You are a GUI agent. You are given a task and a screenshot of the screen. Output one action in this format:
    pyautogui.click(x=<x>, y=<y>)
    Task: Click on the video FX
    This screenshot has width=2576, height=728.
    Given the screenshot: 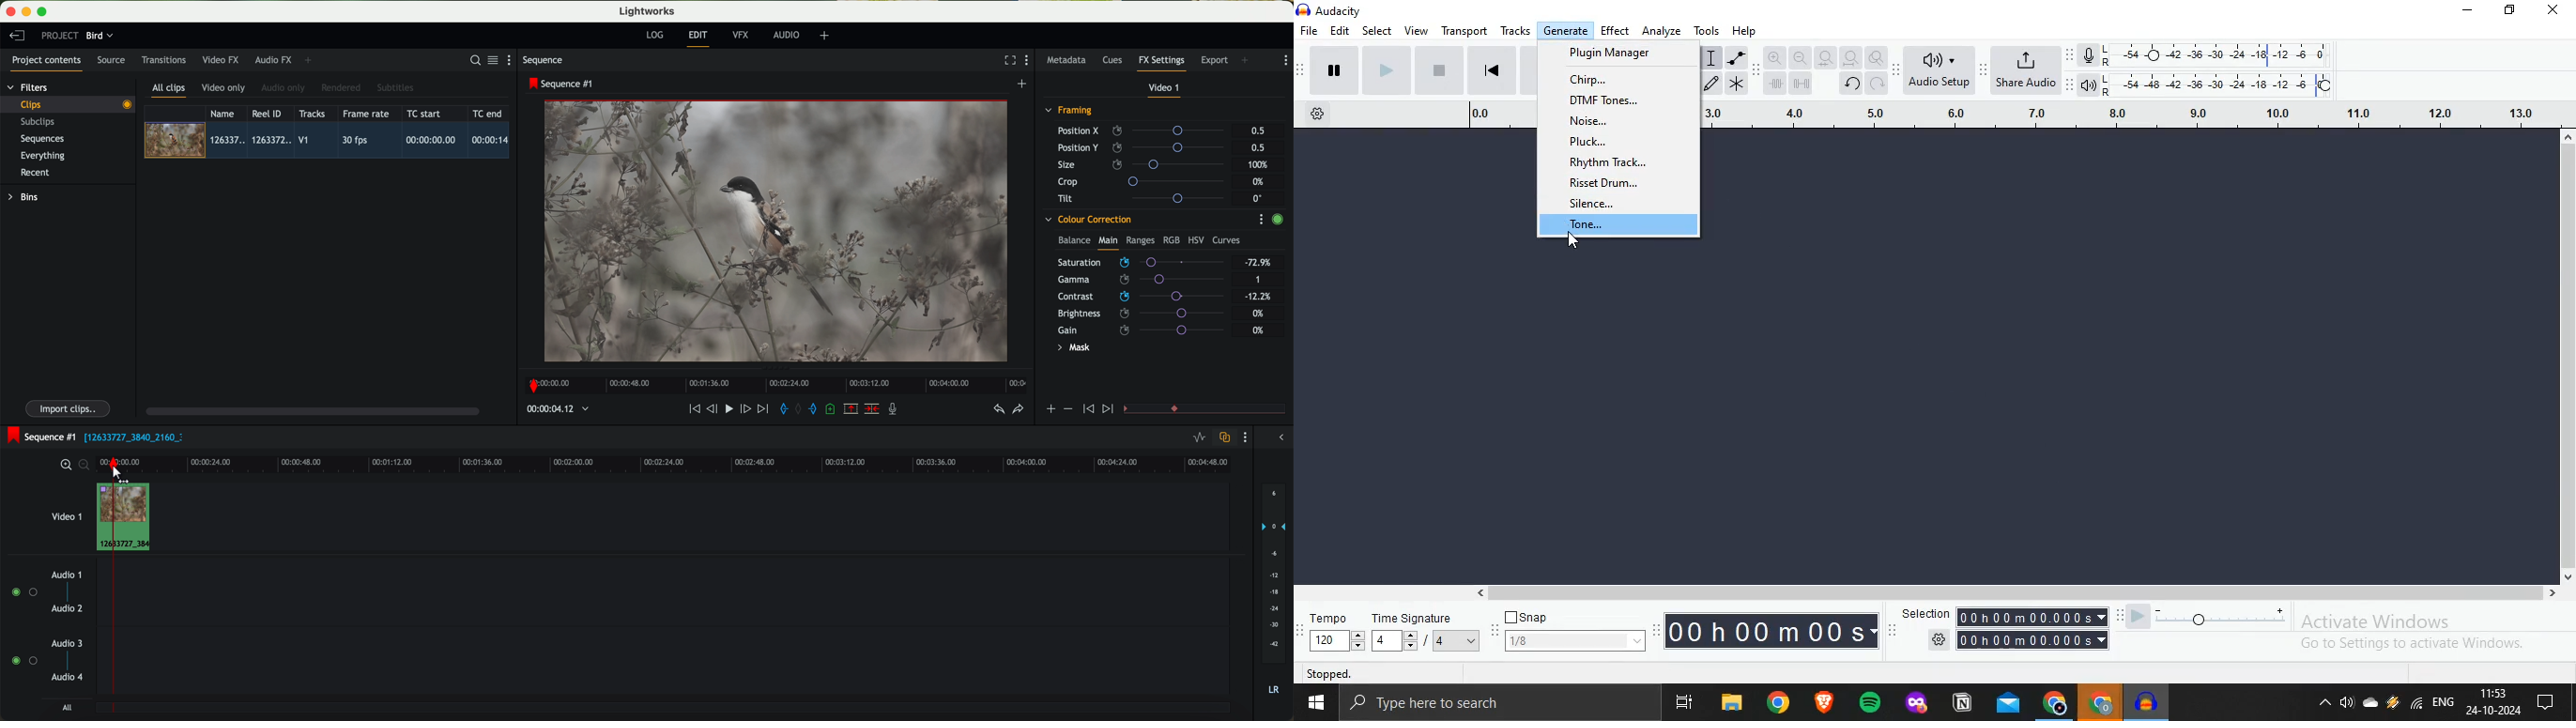 What is the action you would take?
    pyautogui.click(x=223, y=60)
    